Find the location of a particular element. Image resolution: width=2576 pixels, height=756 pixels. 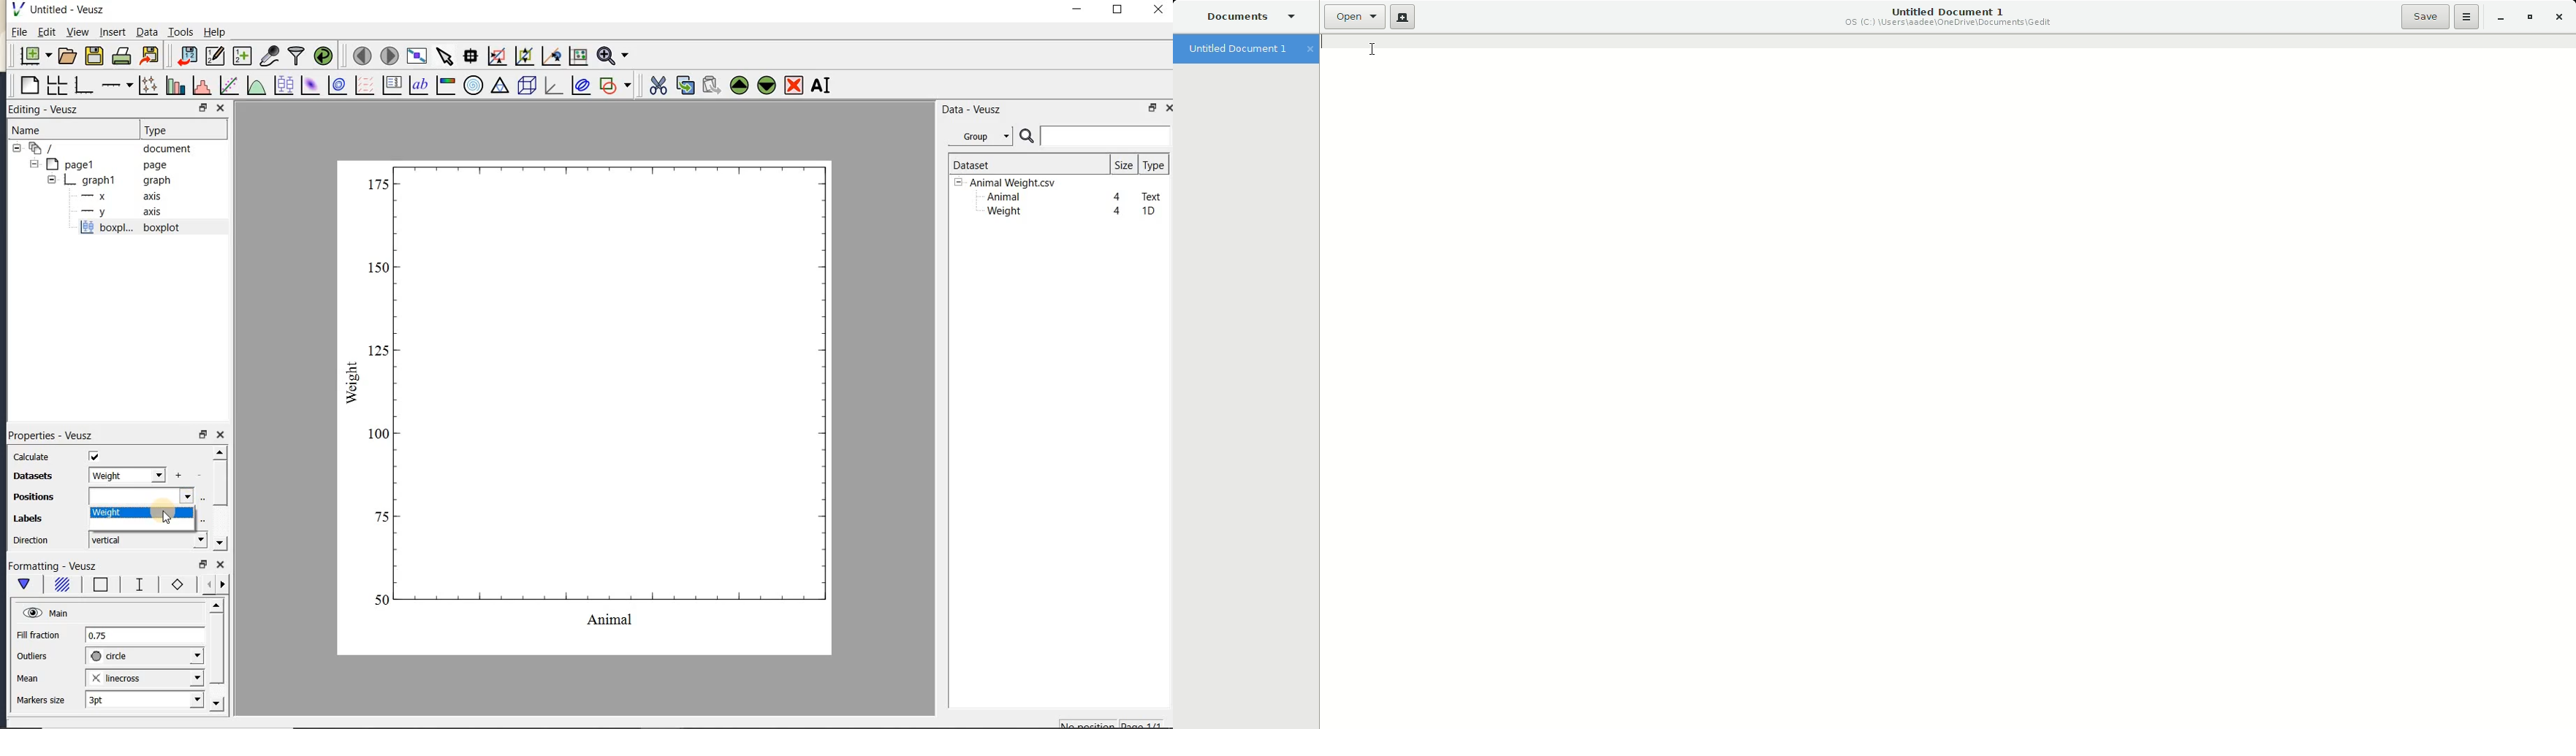

open a document is located at coordinates (66, 56).